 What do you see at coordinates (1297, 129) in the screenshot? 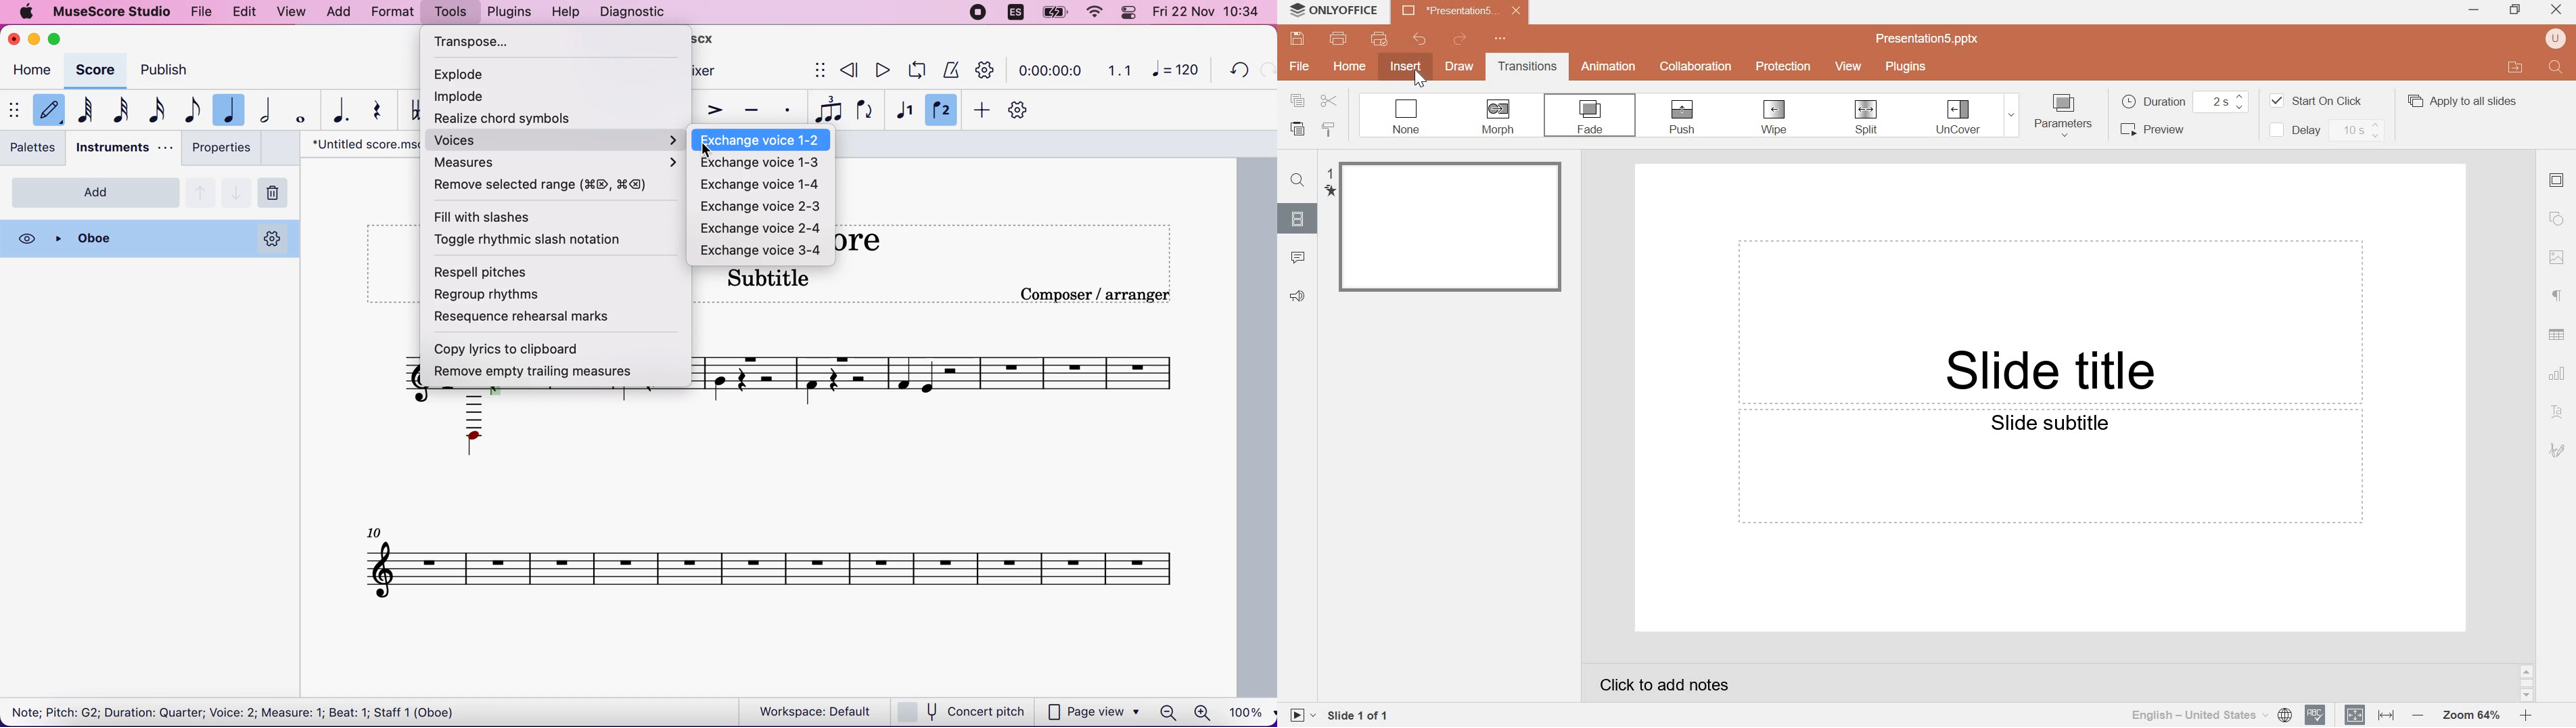
I see `paste` at bounding box center [1297, 129].